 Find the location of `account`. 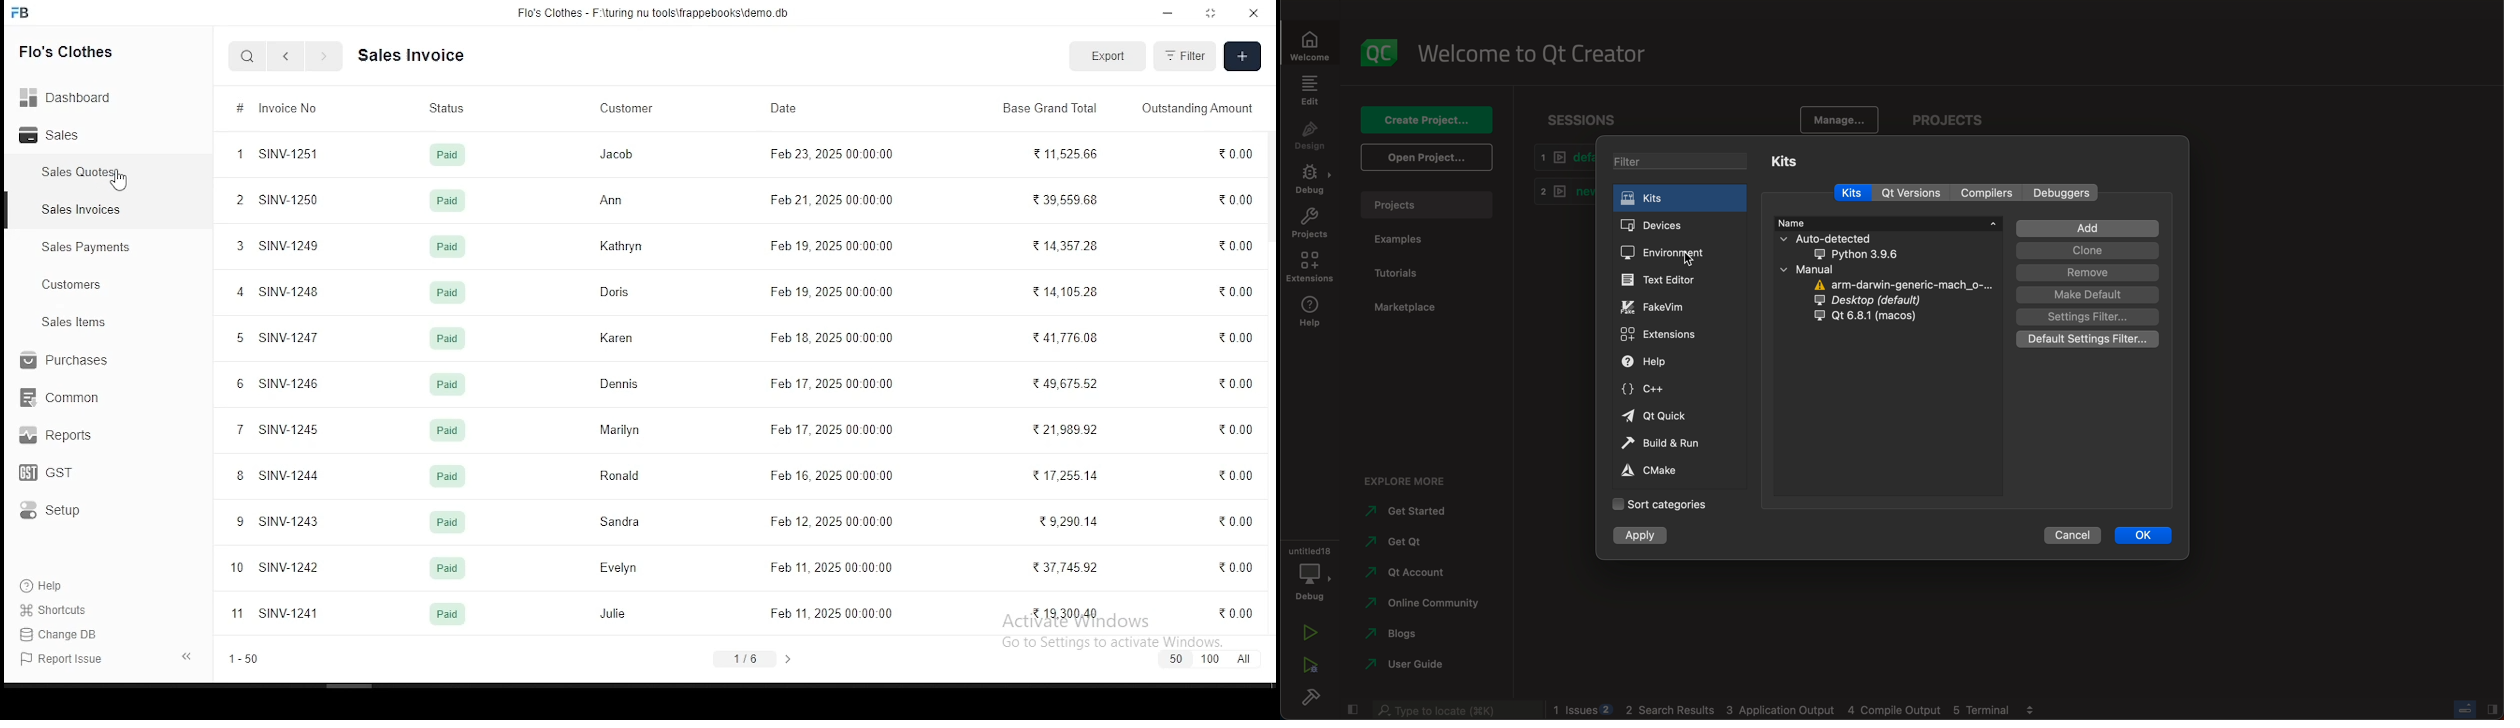

account is located at coordinates (1417, 571).